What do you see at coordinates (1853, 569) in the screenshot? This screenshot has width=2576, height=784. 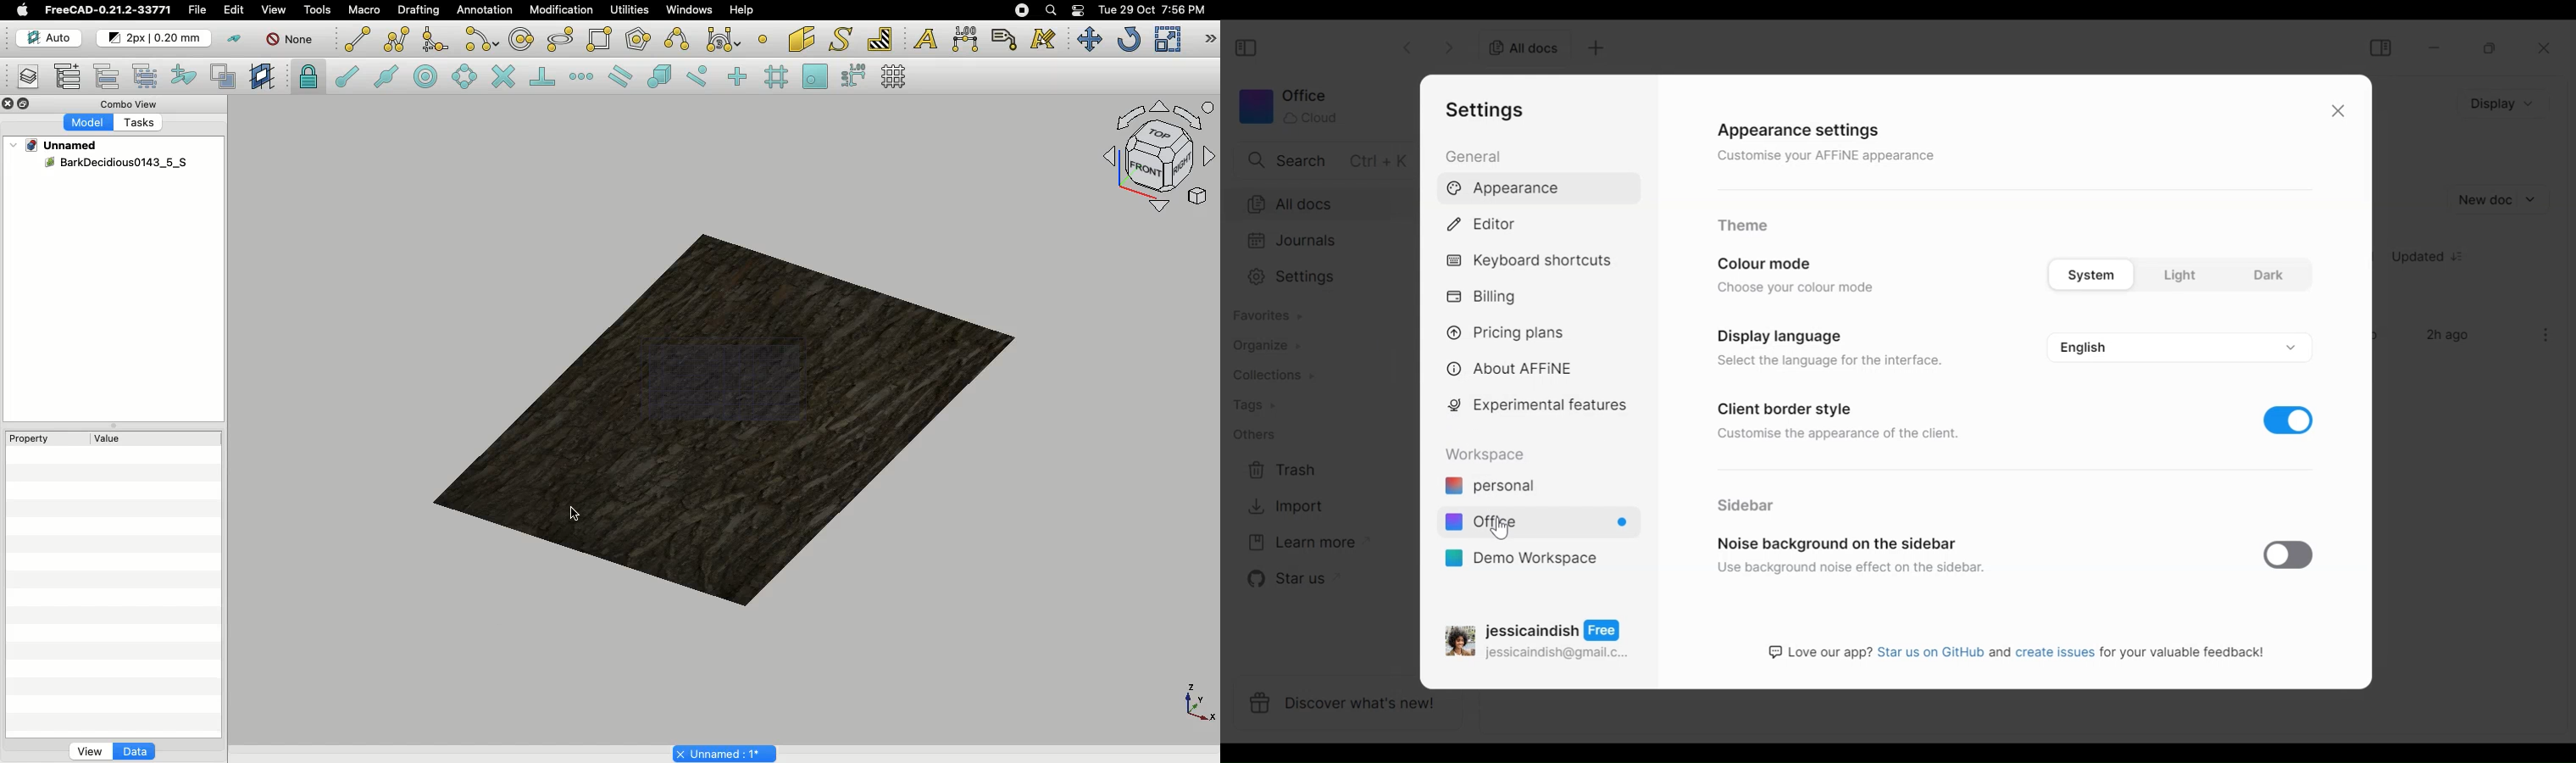 I see `Use background noise effect on the sidebar.` at bounding box center [1853, 569].